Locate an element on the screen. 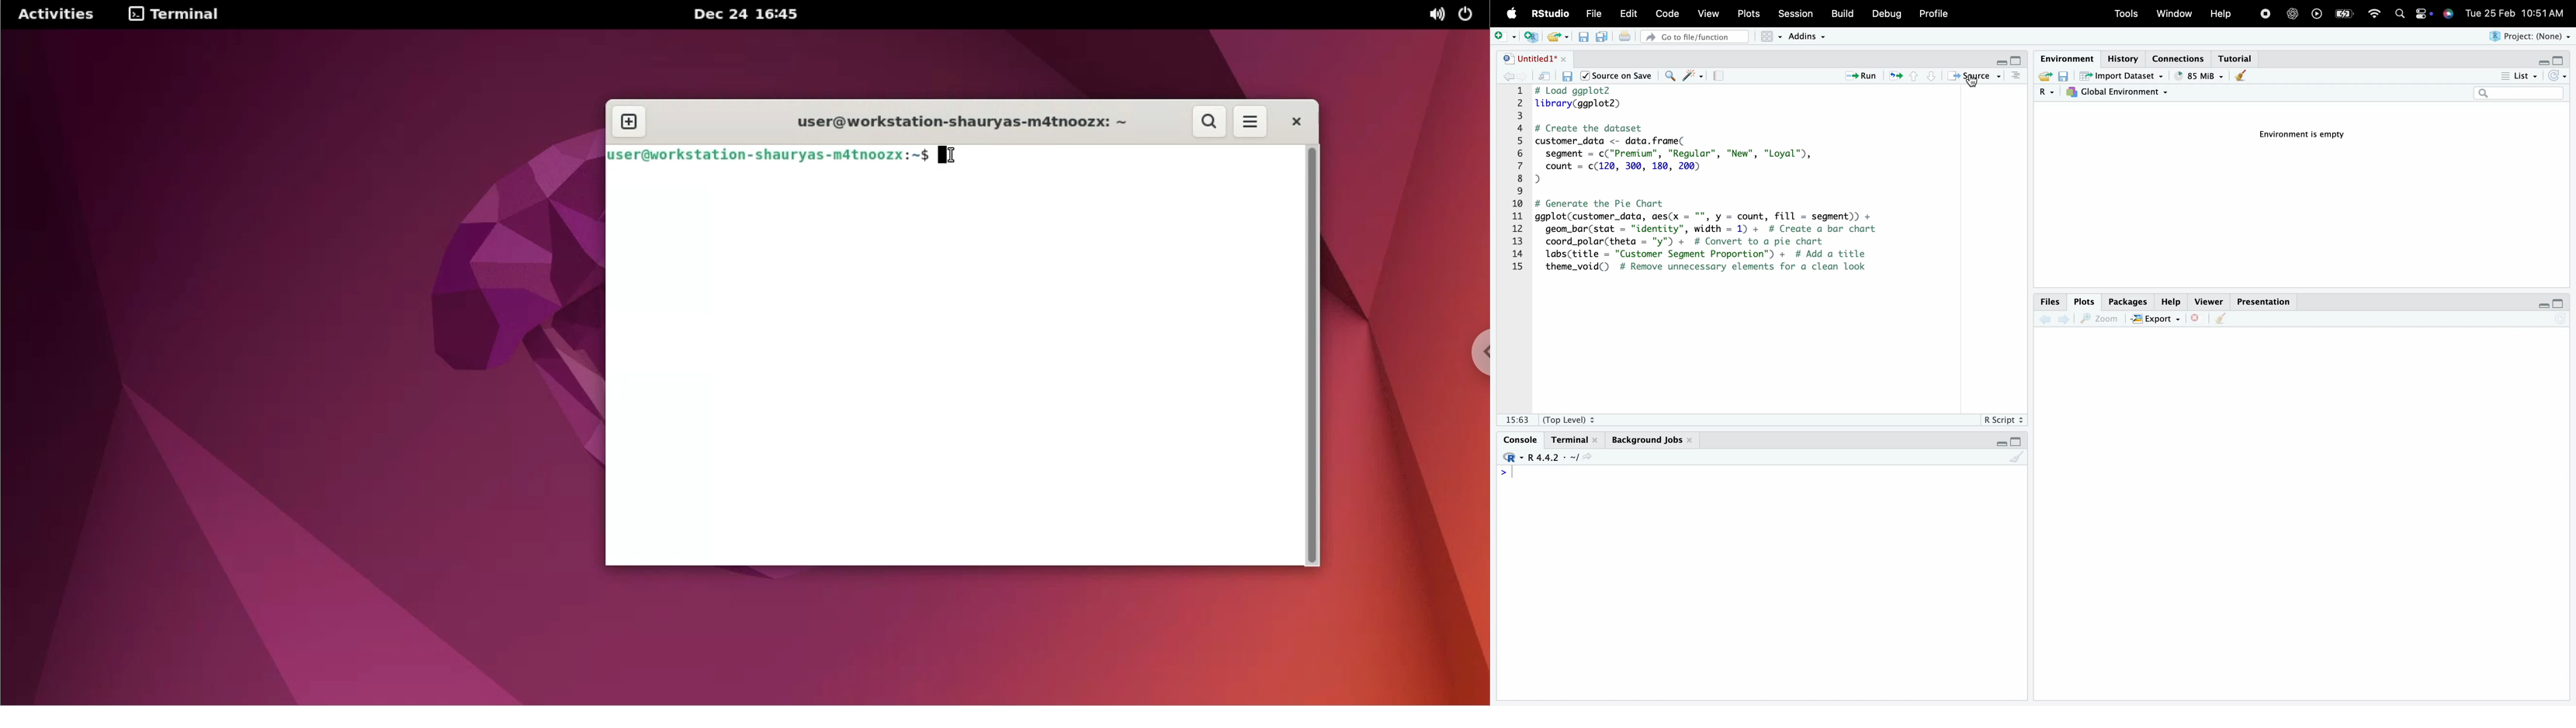 This screenshot has height=728, width=2576. History is located at coordinates (2120, 54).